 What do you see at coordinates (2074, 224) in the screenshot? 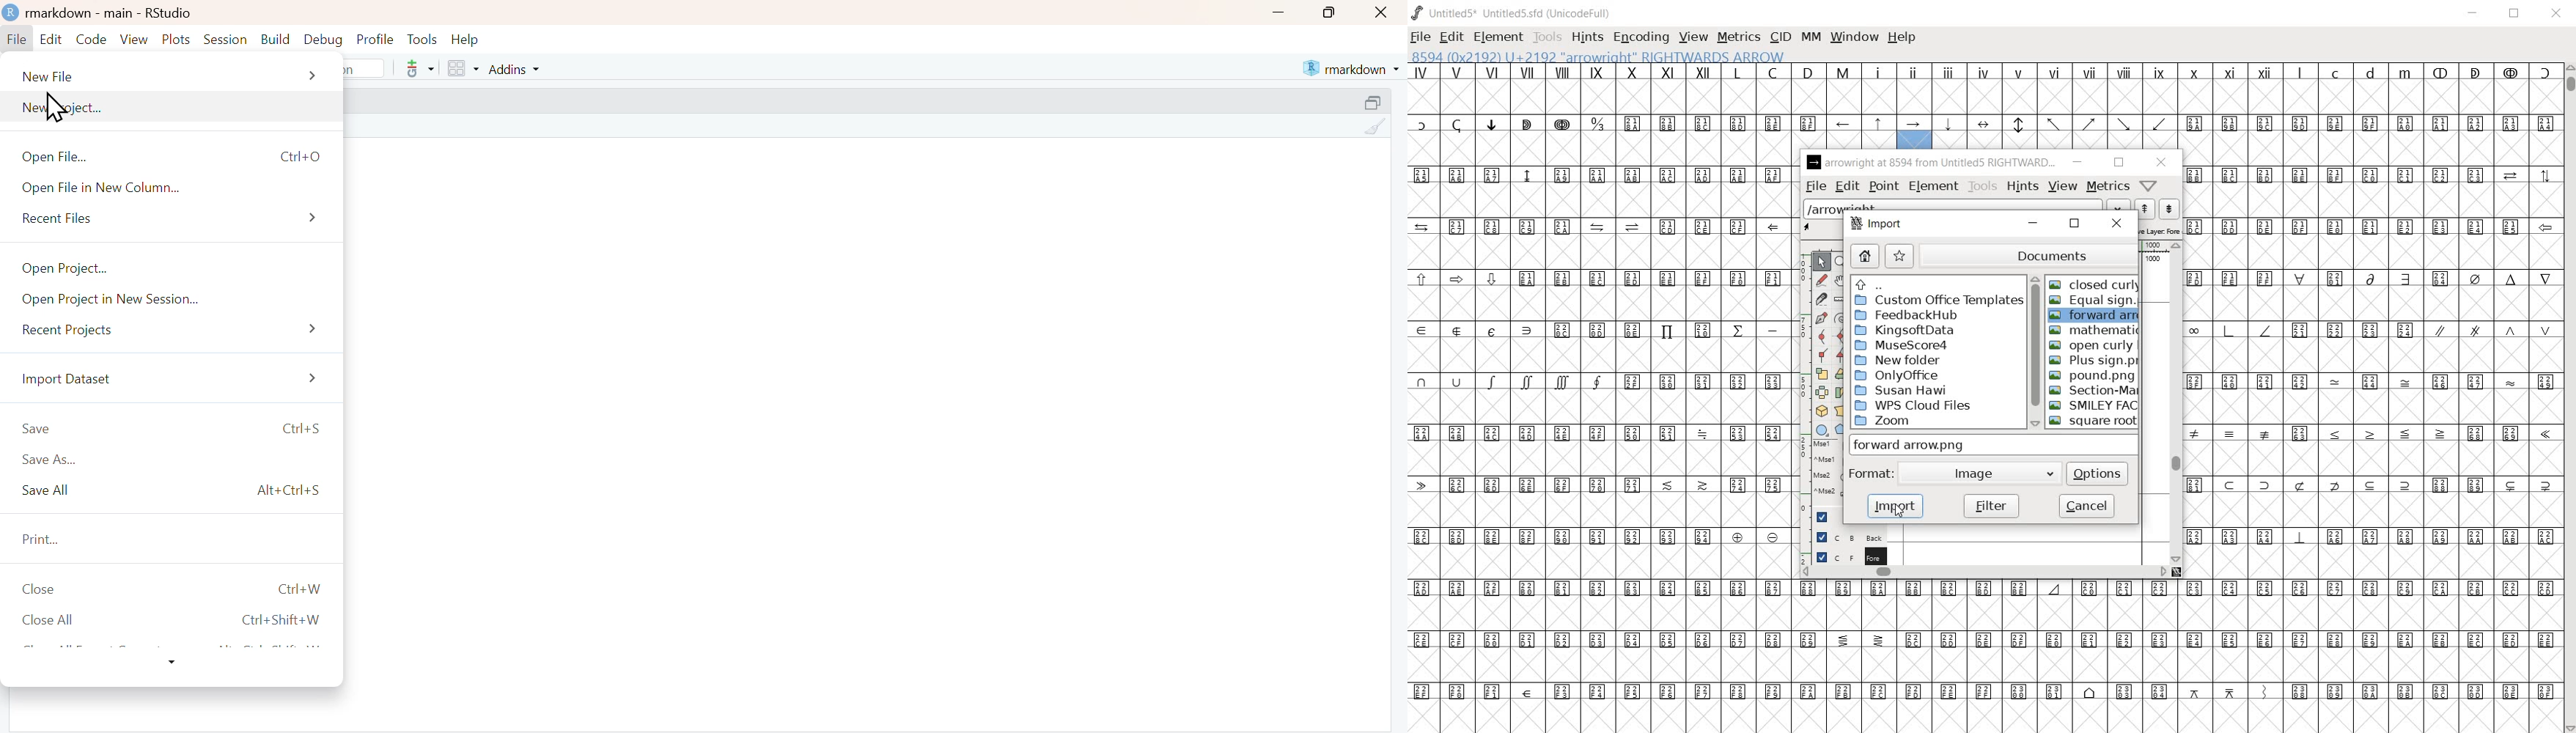
I see `restore` at bounding box center [2074, 224].